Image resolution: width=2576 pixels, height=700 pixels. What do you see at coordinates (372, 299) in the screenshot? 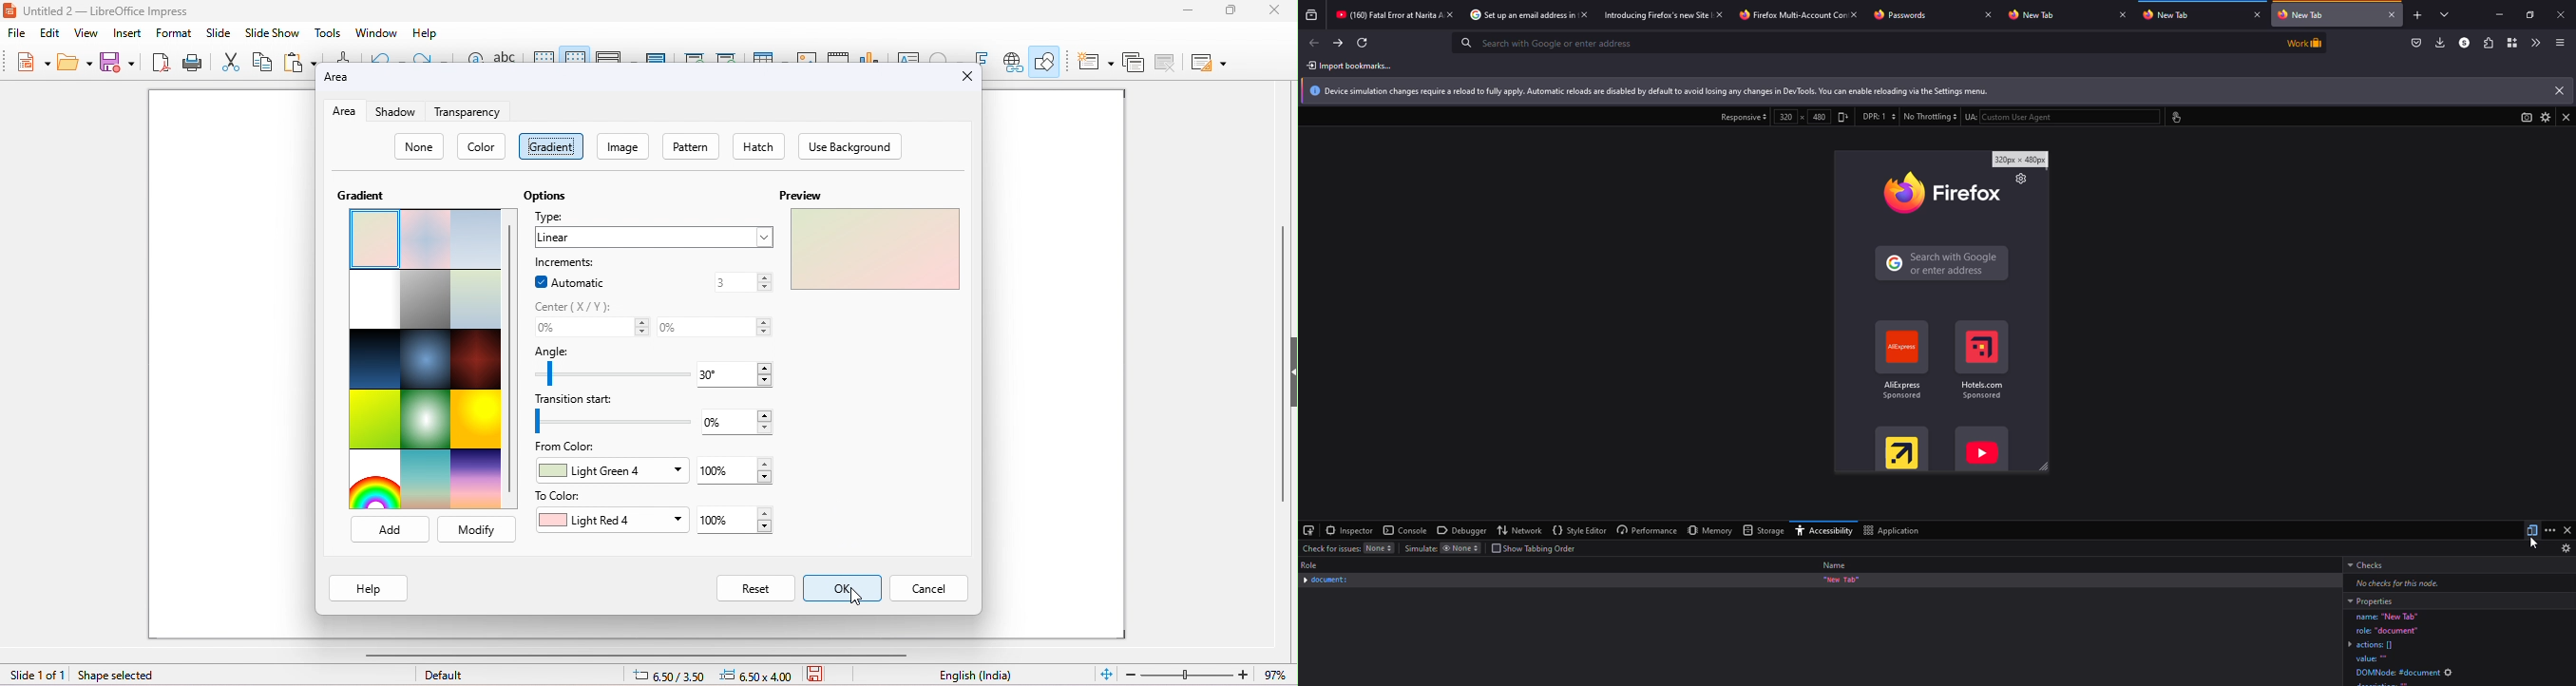
I see `Gradient option 4` at bounding box center [372, 299].